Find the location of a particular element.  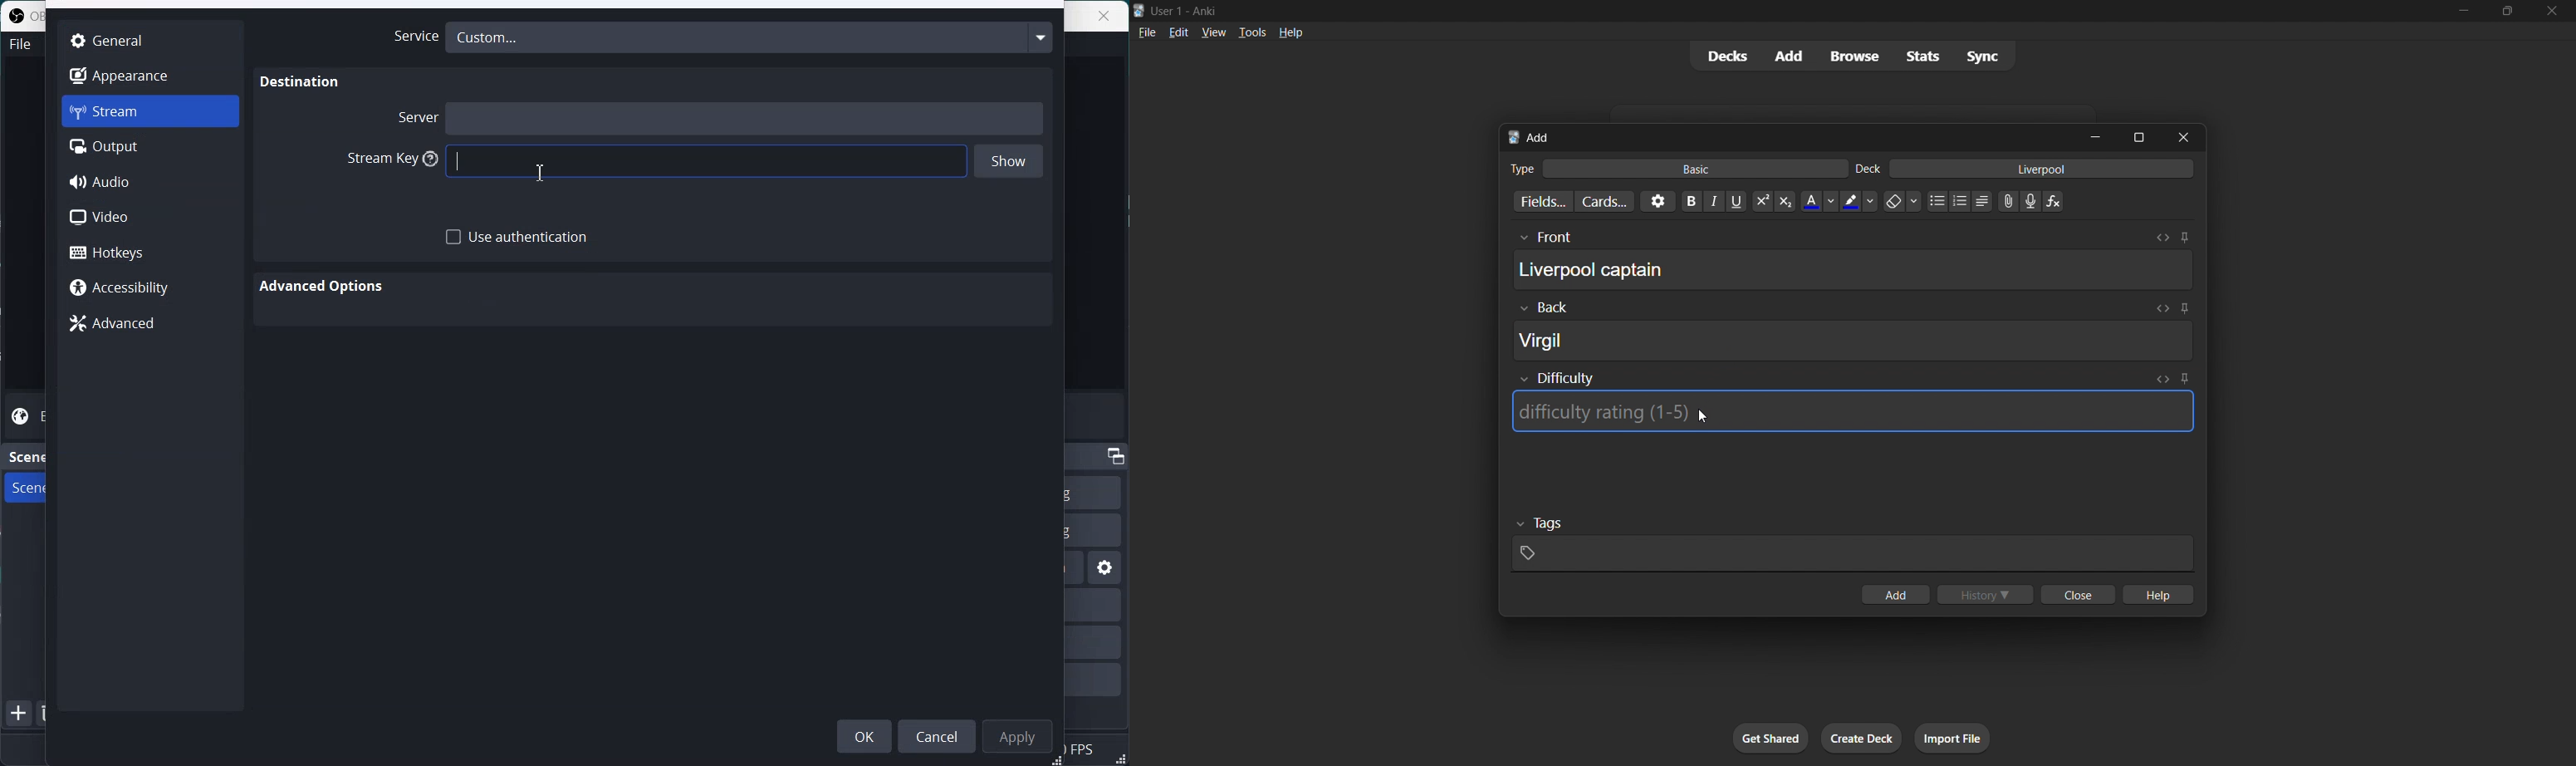

close is located at coordinates (2078, 594).